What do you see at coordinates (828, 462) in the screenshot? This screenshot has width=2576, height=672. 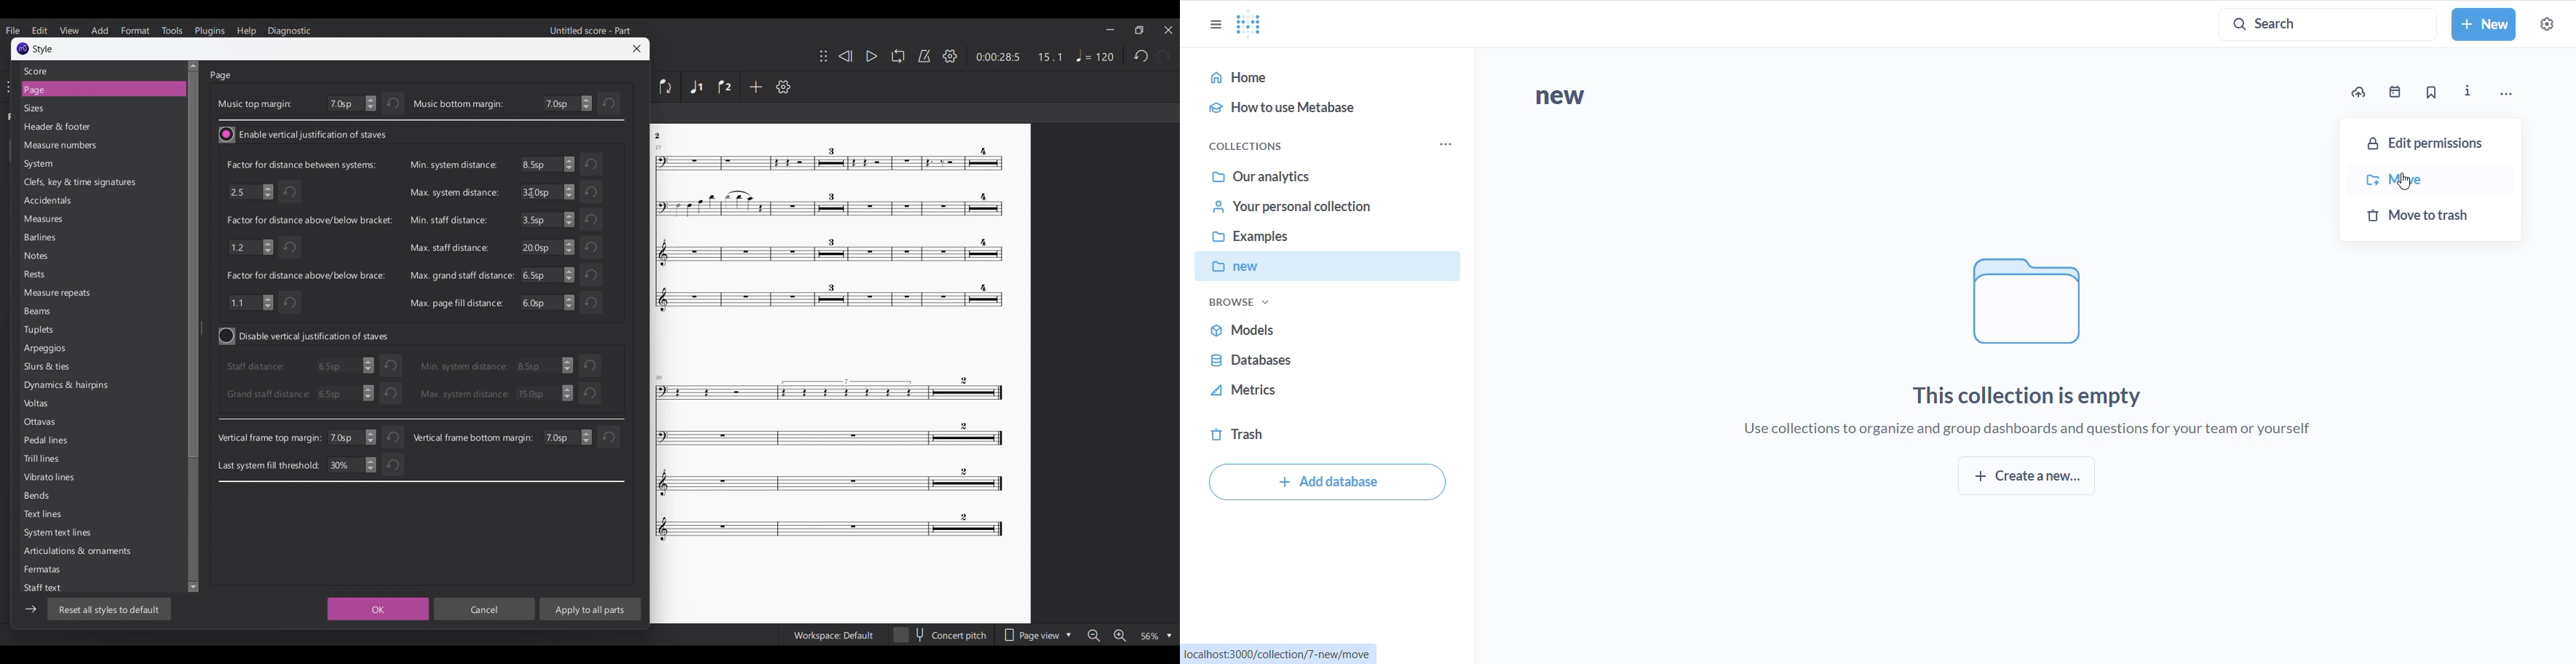 I see `` at bounding box center [828, 462].